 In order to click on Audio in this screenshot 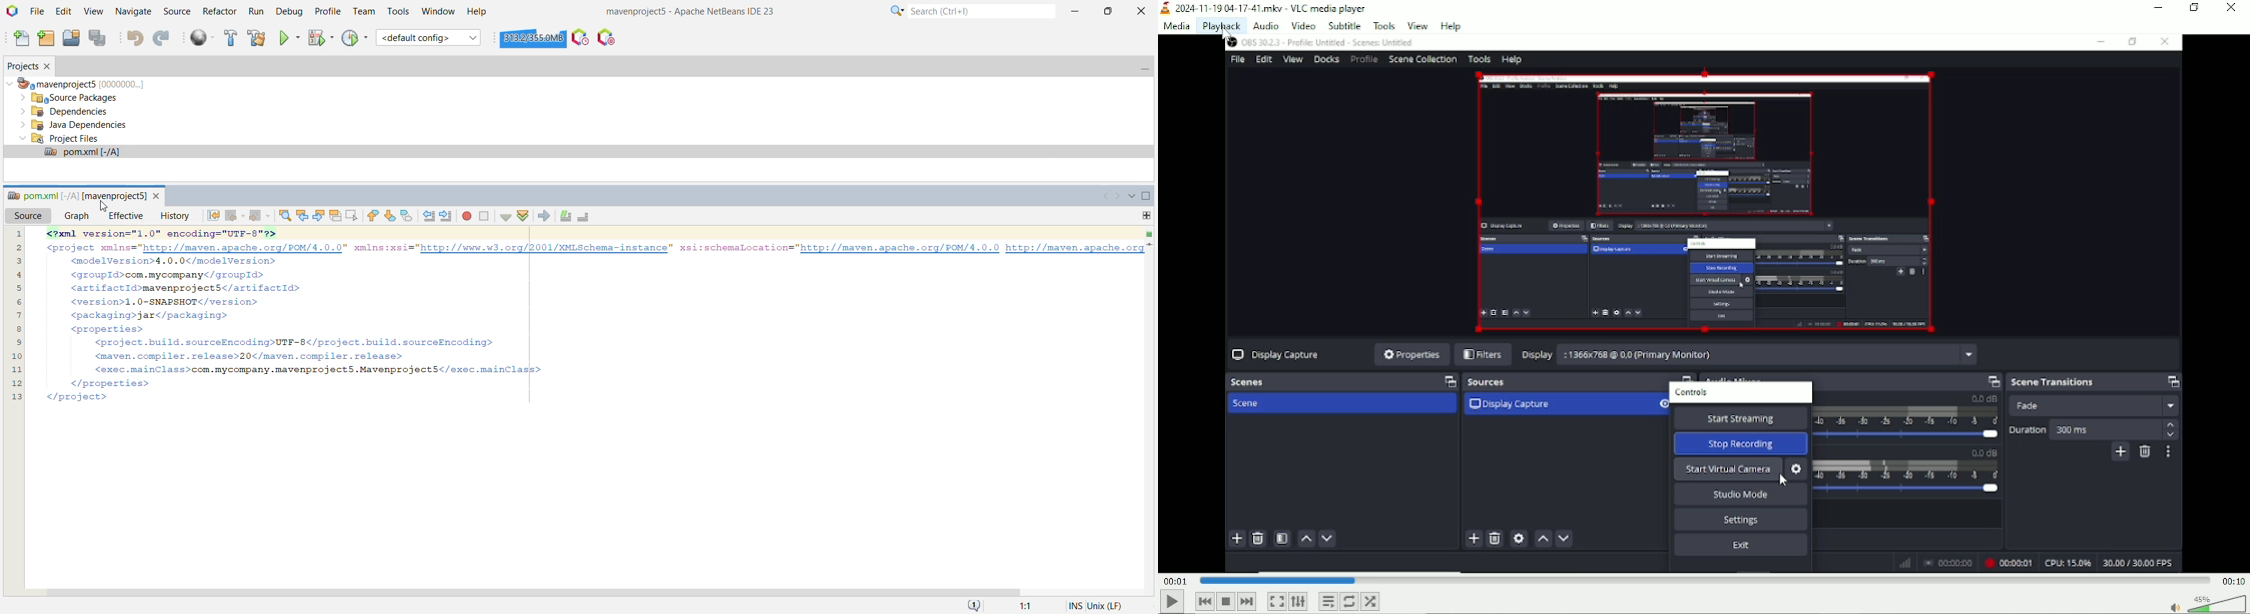, I will do `click(1264, 25)`.